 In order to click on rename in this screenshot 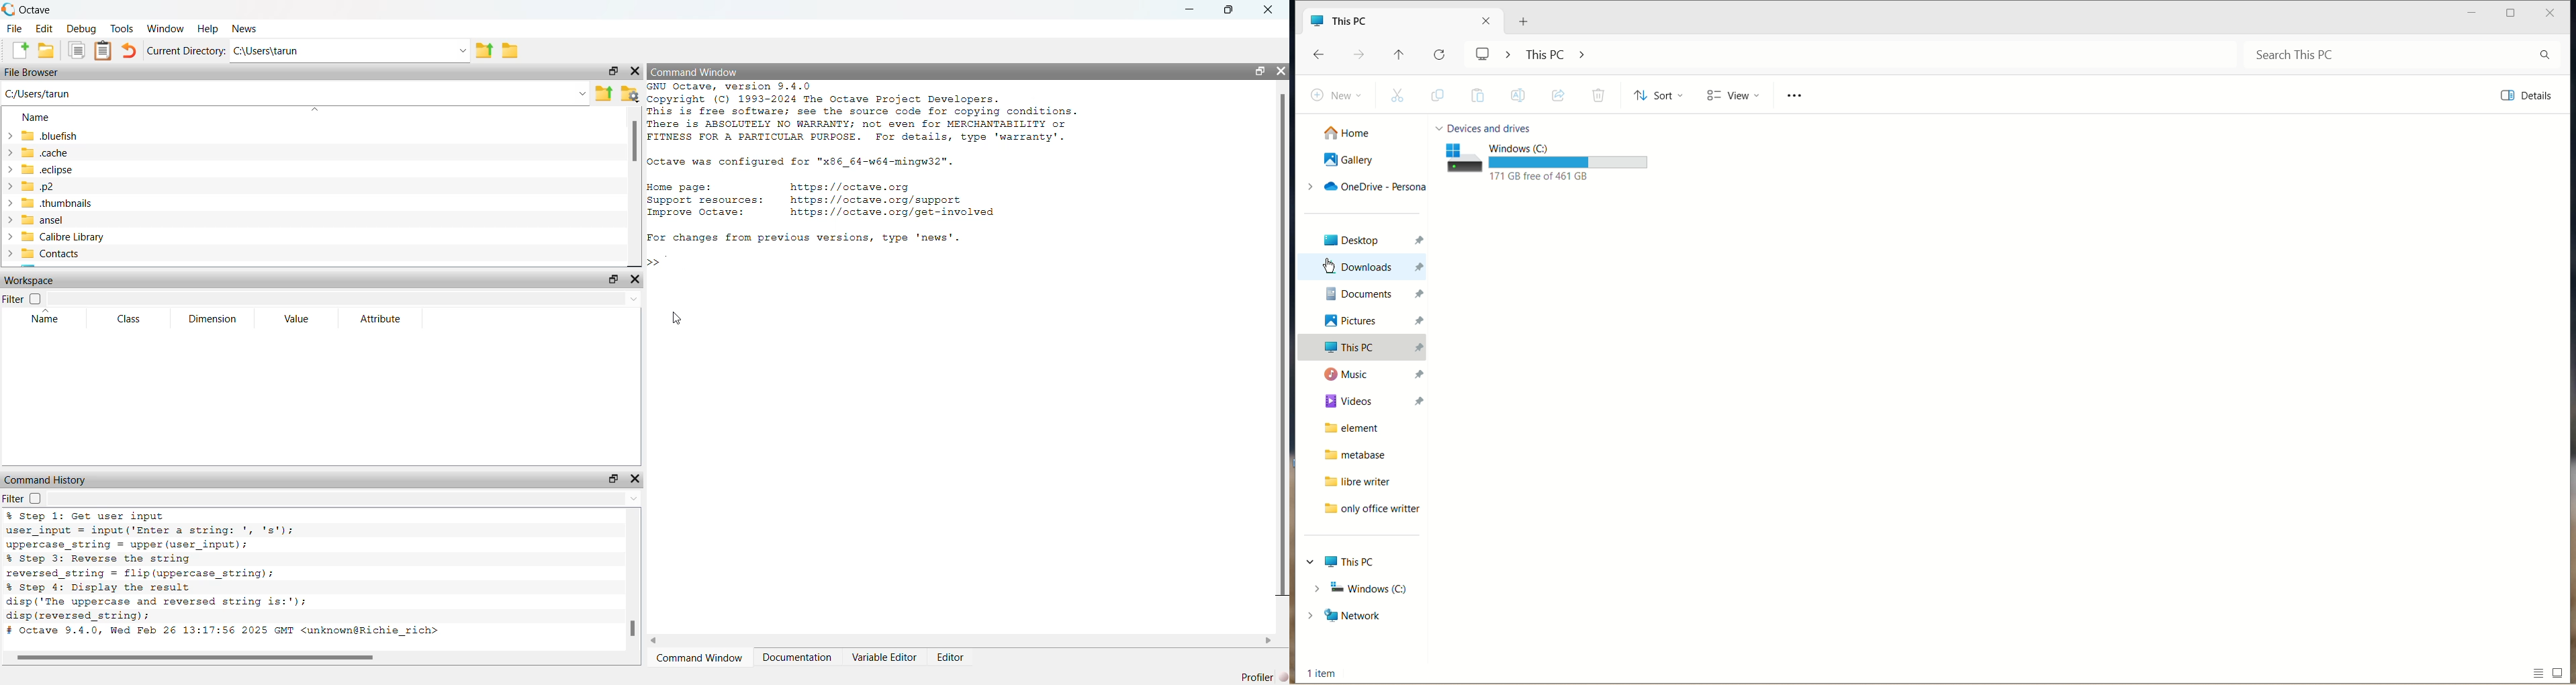, I will do `click(1517, 97)`.